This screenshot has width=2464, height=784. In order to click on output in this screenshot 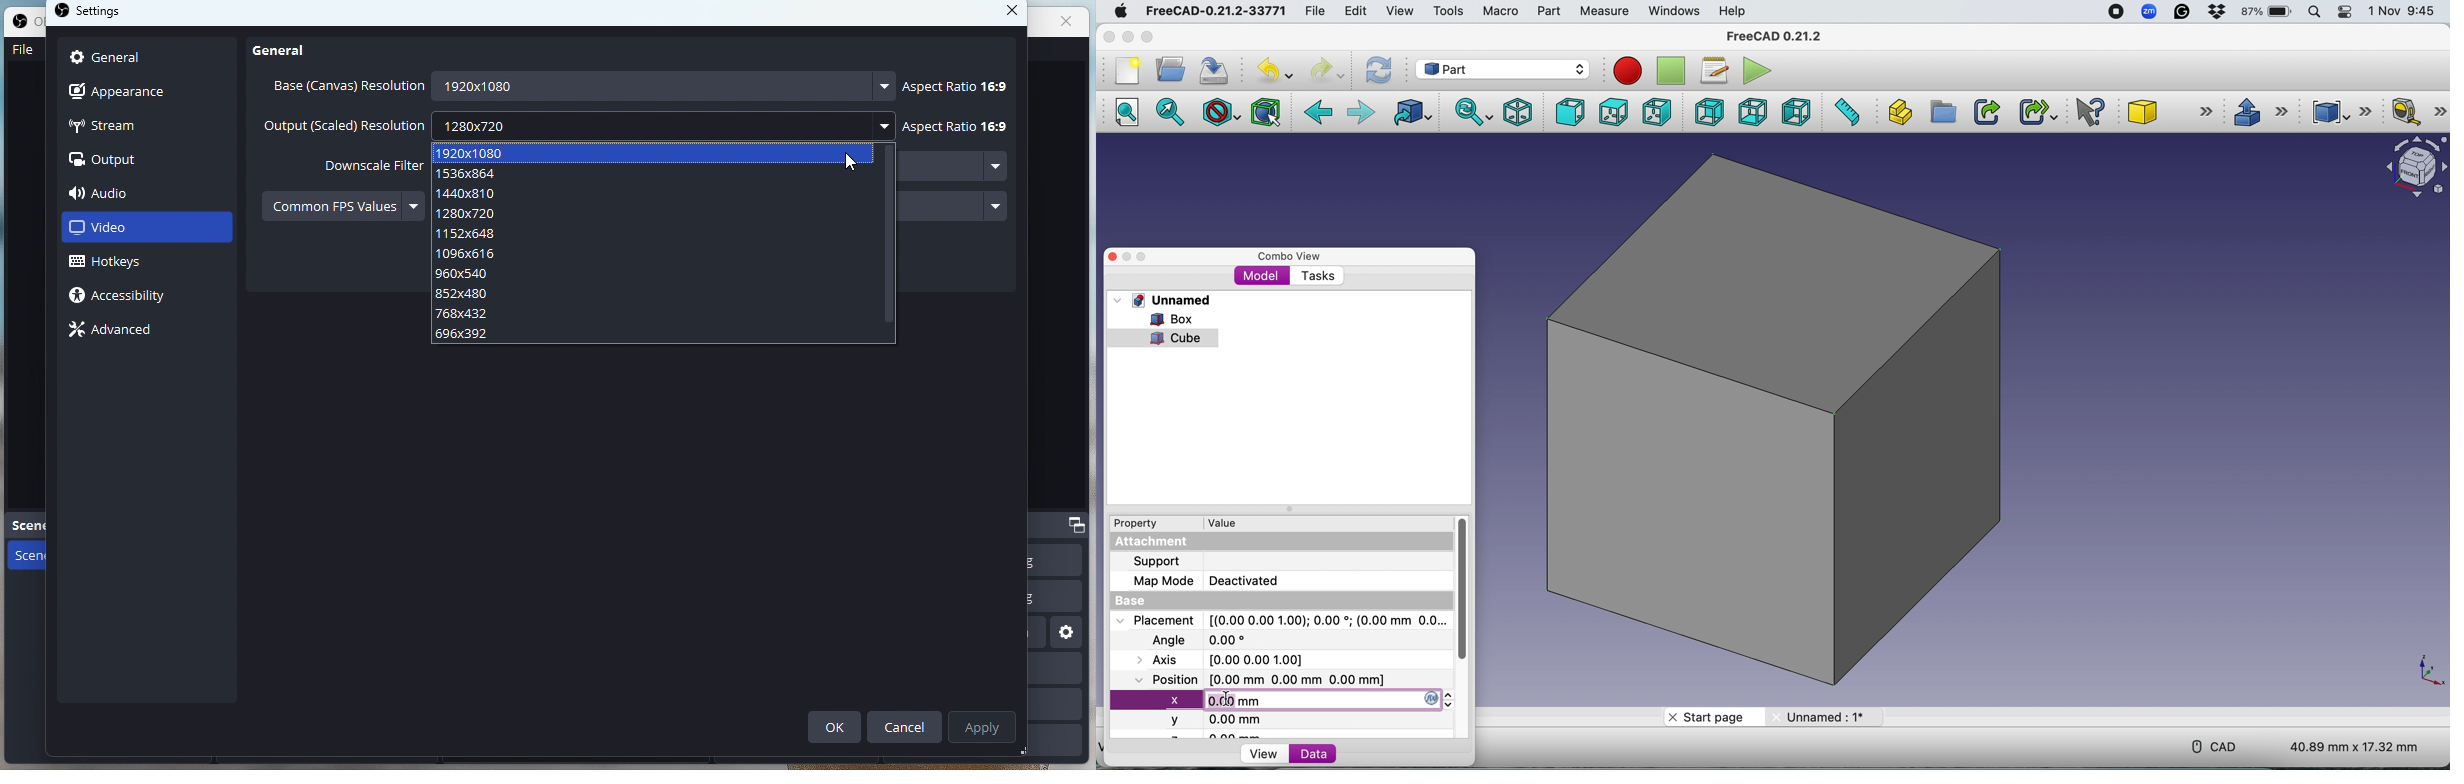, I will do `click(108, 161)`.